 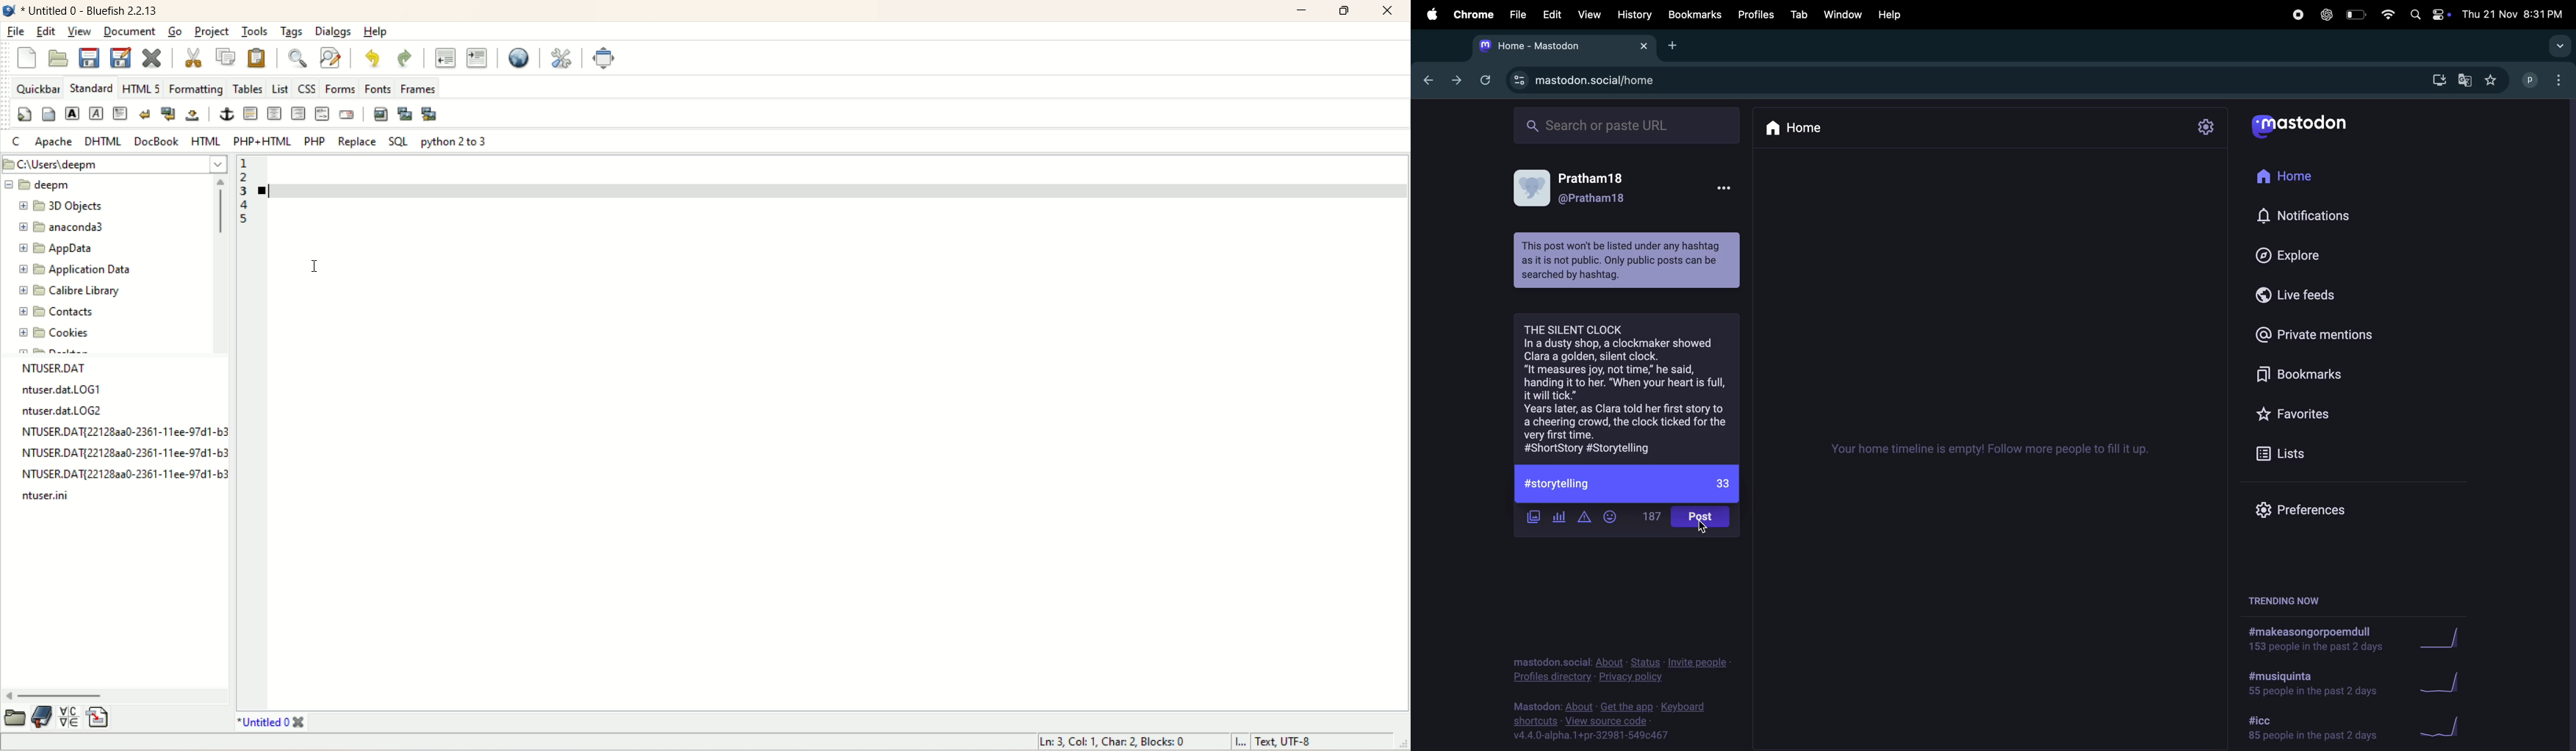 What do you see at coordinates (24, 115) in the screenshot?
I see `quickstart` at bounding box center [24, 115].